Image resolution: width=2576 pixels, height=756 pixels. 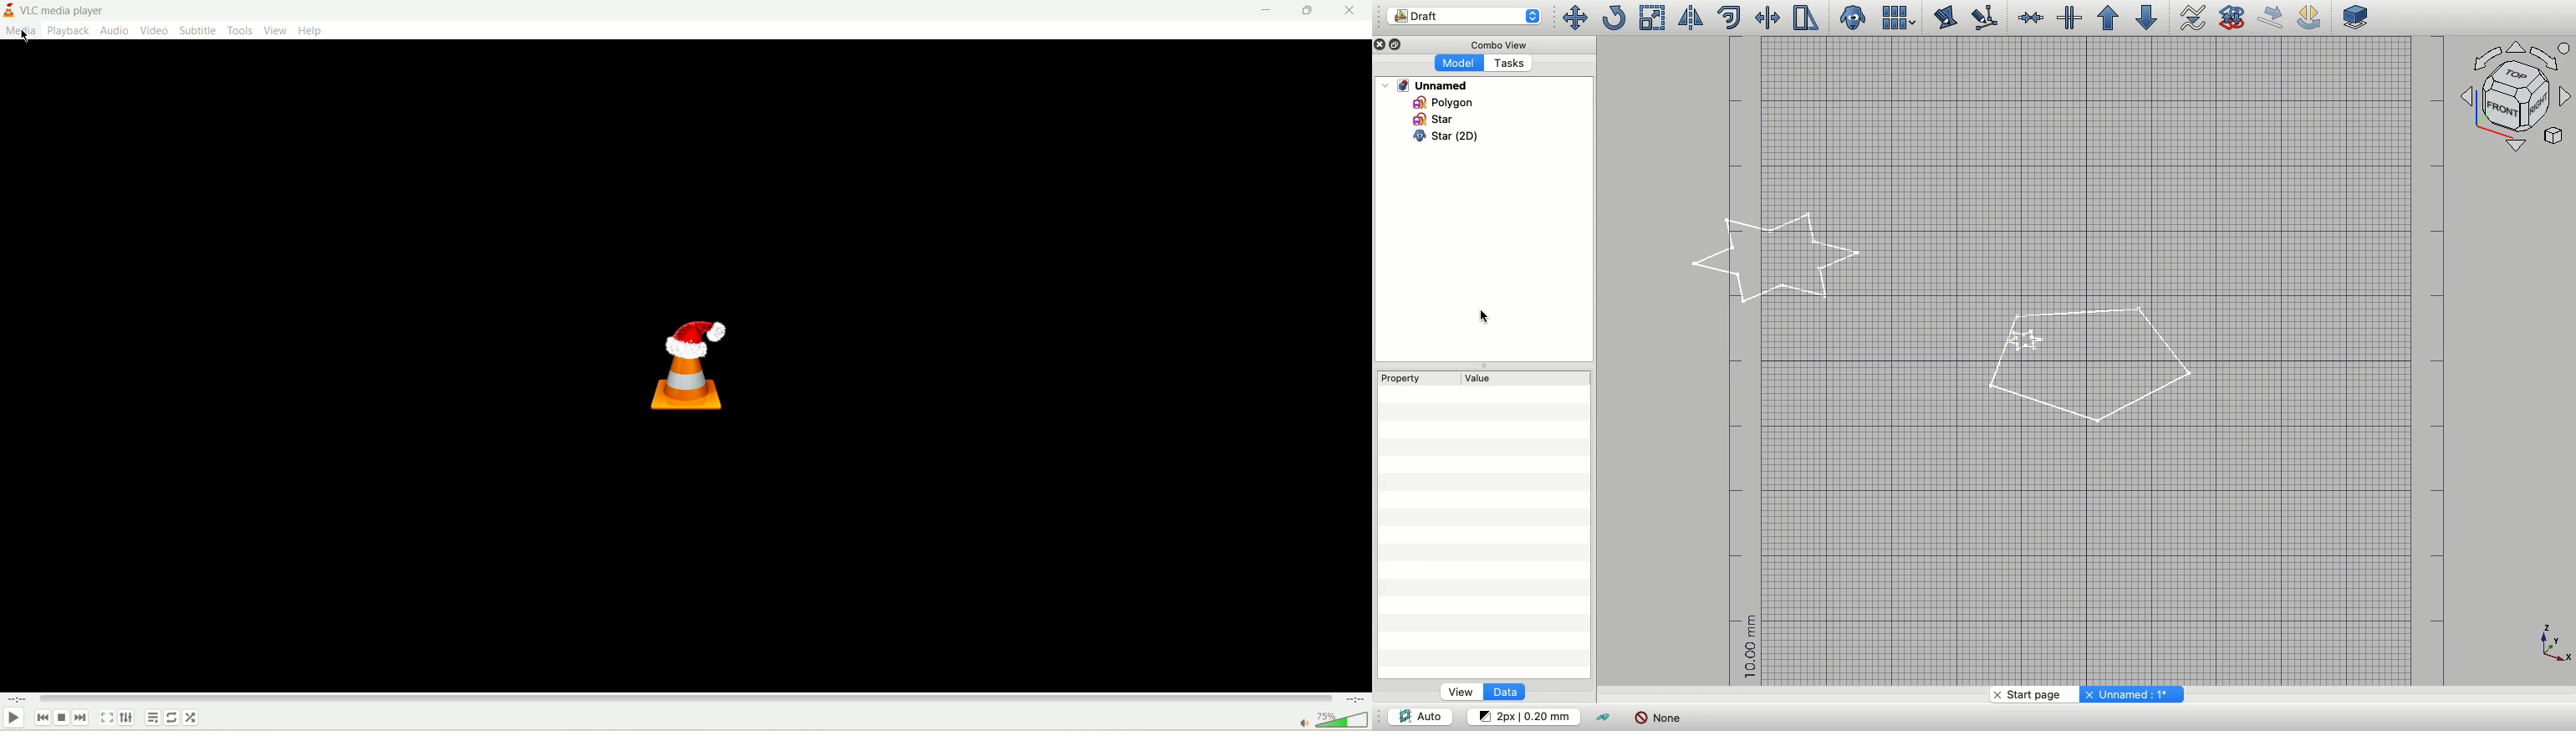 I want to click on Collapse, so click(x=1398, y=44).